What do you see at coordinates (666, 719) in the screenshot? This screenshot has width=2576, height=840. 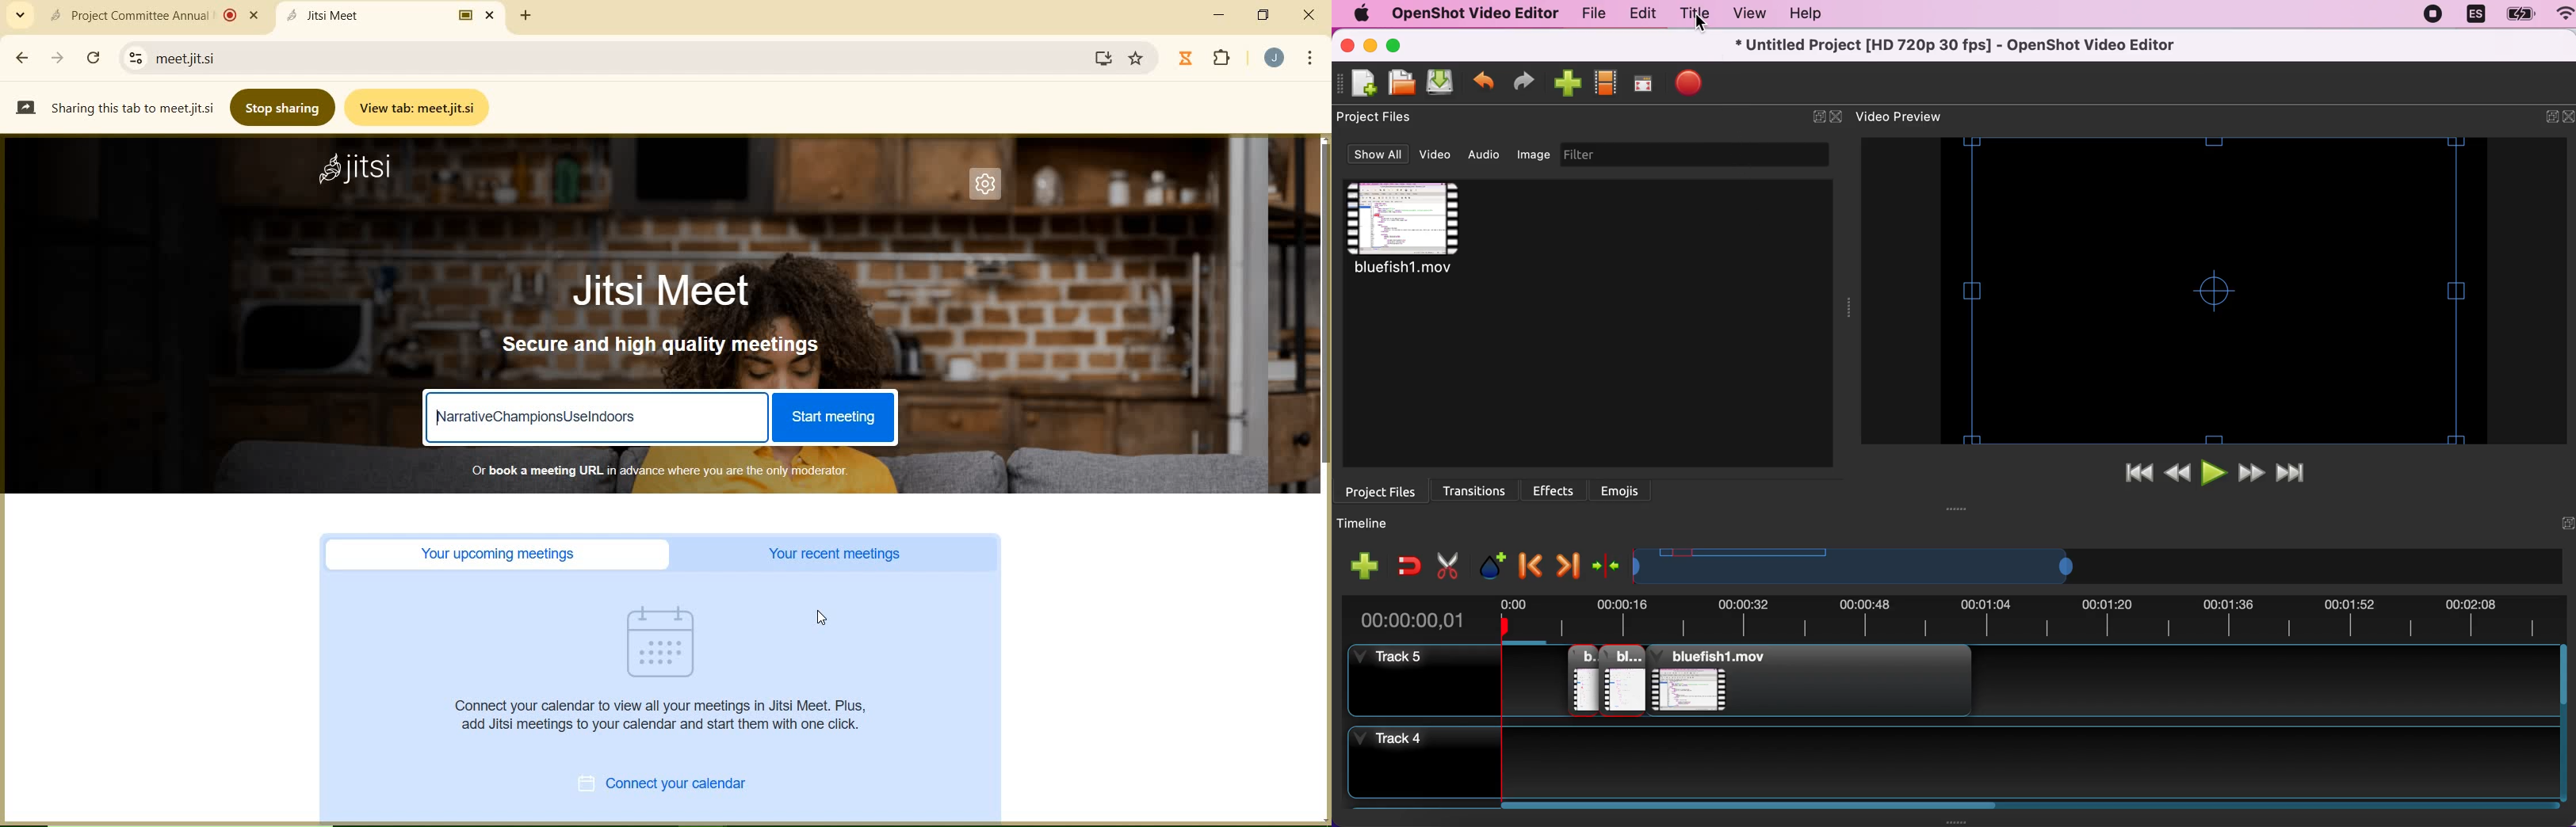 I see `Connect your calendar to view all your meetings in Jitsi Meet. Plus,
add Jitsi meetings to your calendar and start them with one click.` at bounding box center [666, 719].